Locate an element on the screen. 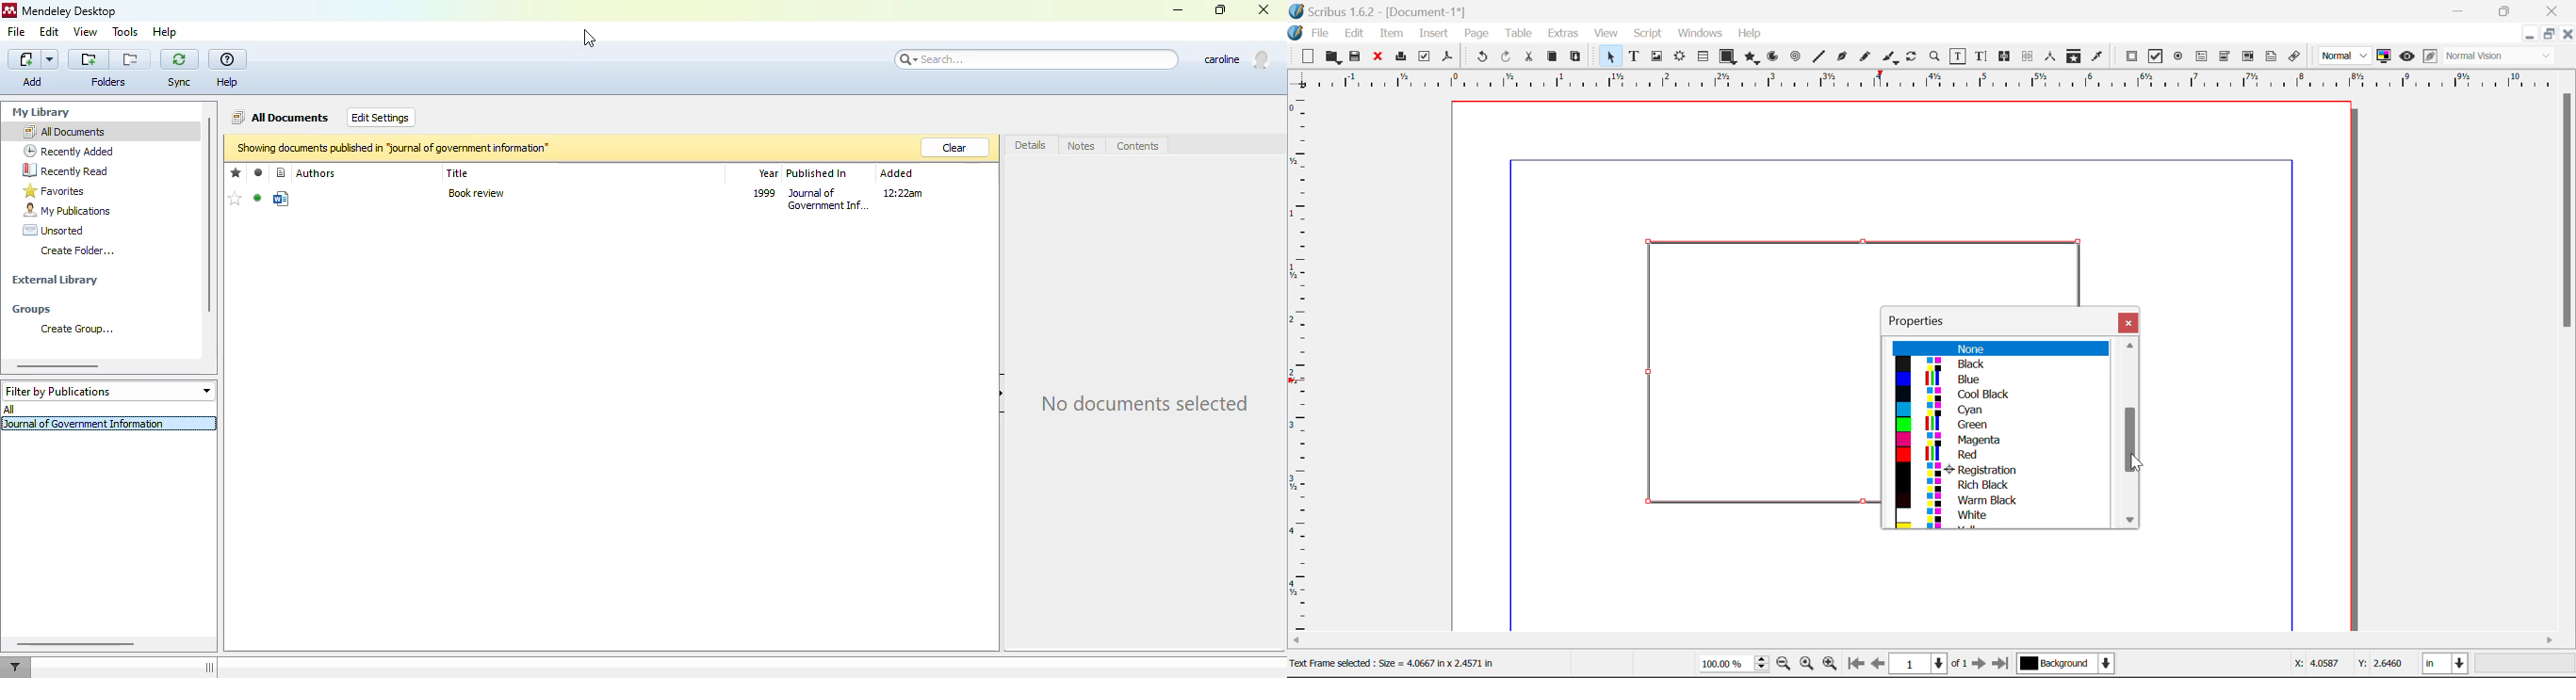 Image resolution: width=2576 pixels, height=700 pixels. close is located at coordinates (1264, 8).